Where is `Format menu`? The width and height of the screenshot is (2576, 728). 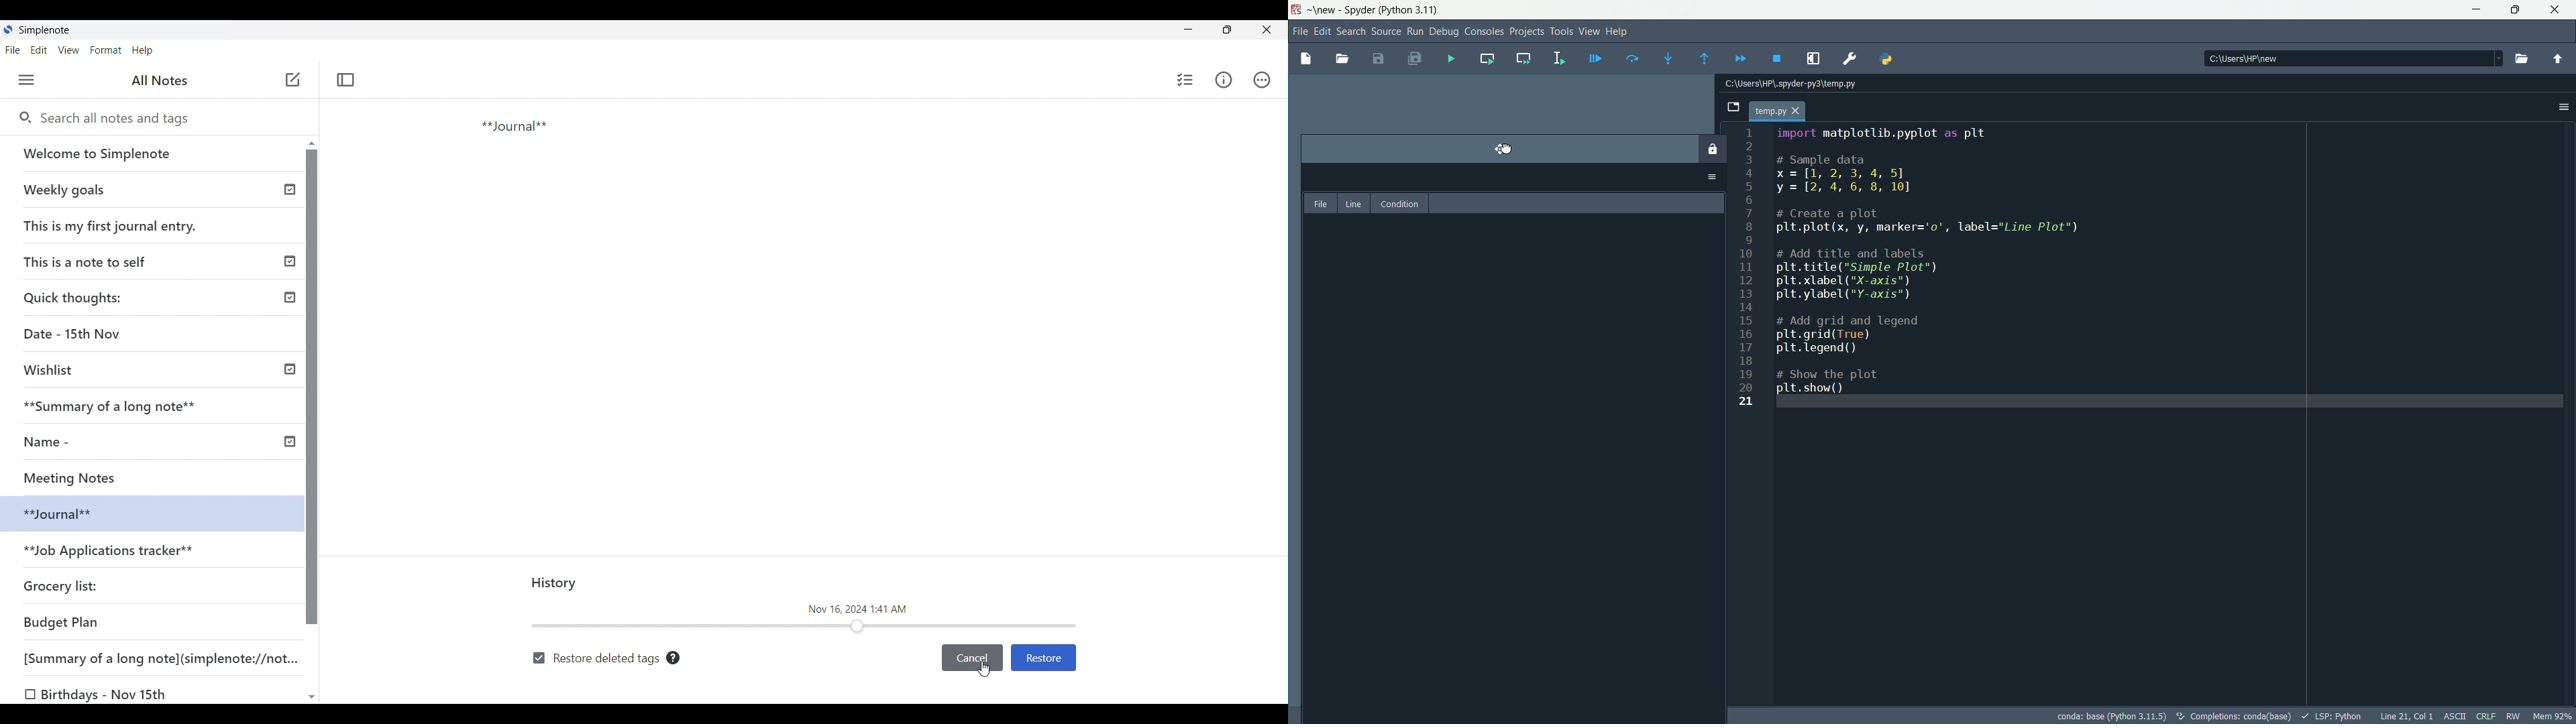
Format menu is located at coordinates (107, 50).